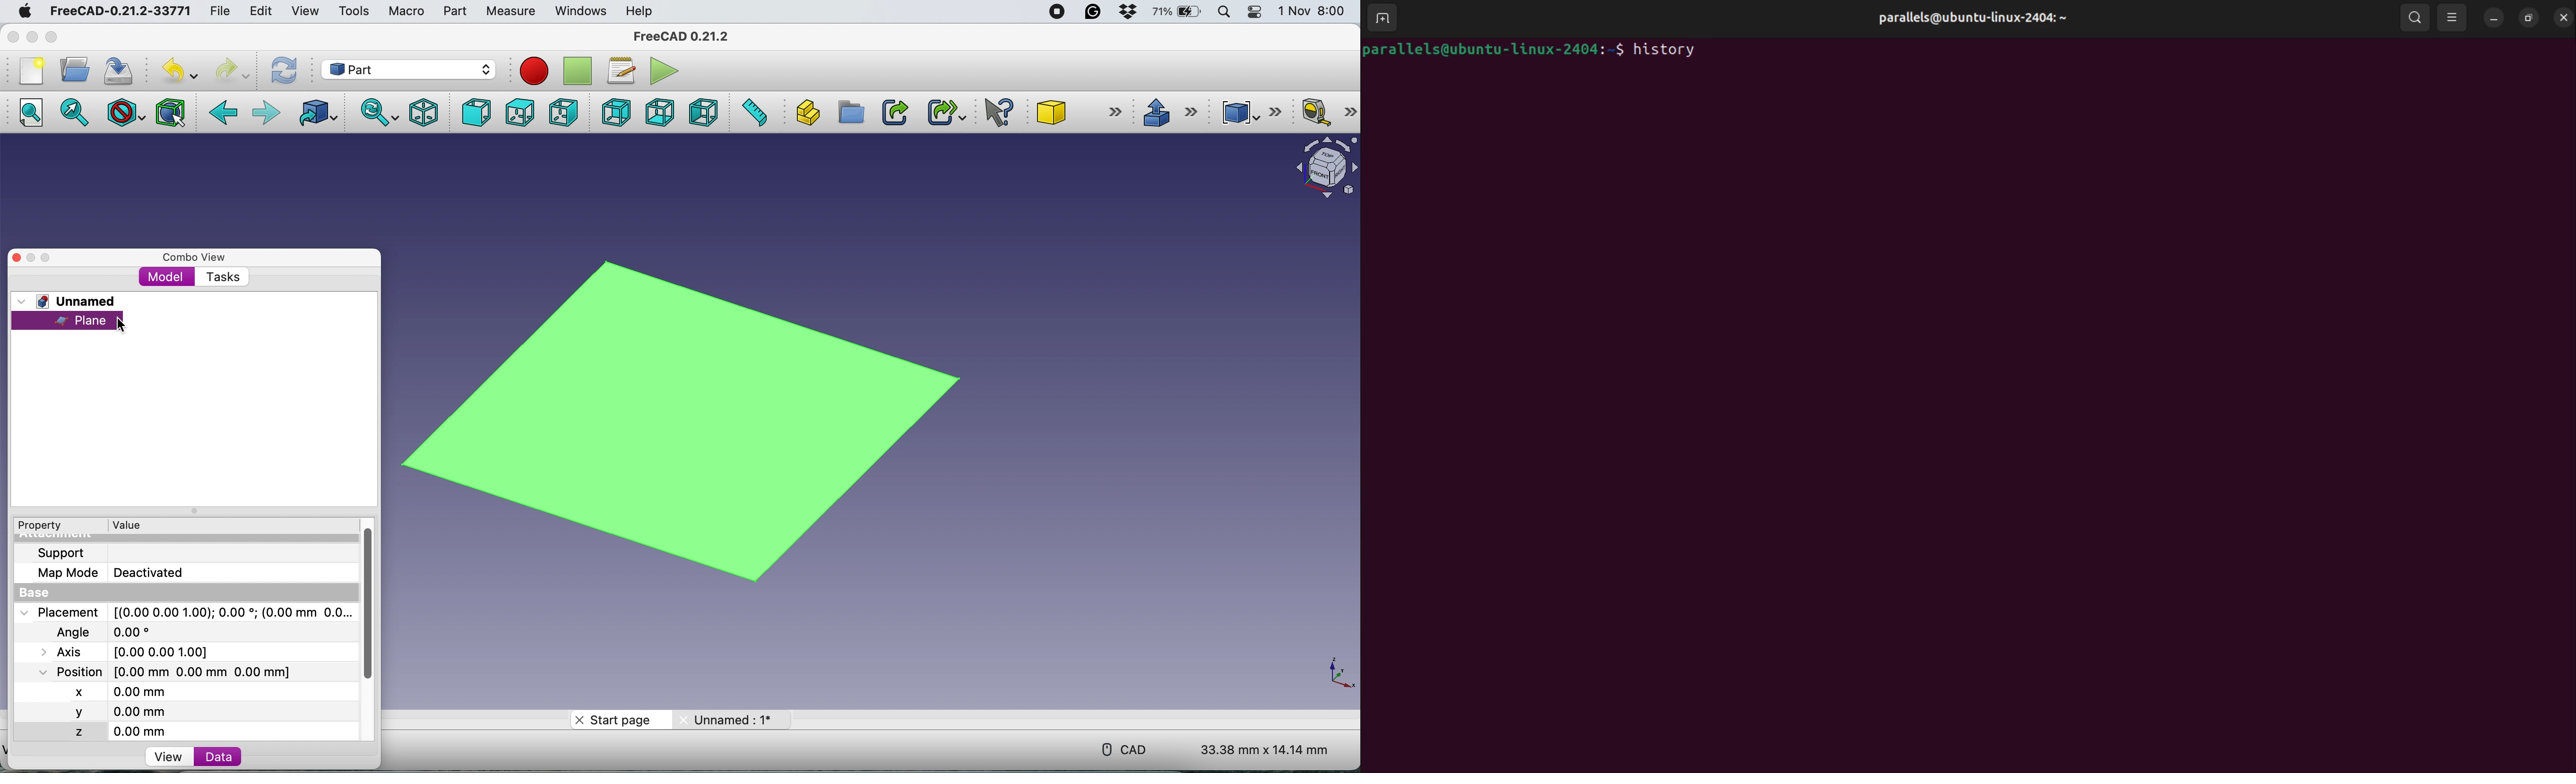 The width and height of the screenshot is (2576, 784). What do you see at coordinates (220, 757) in the screenshot?
I see `data` at bounding box center [220, 757].